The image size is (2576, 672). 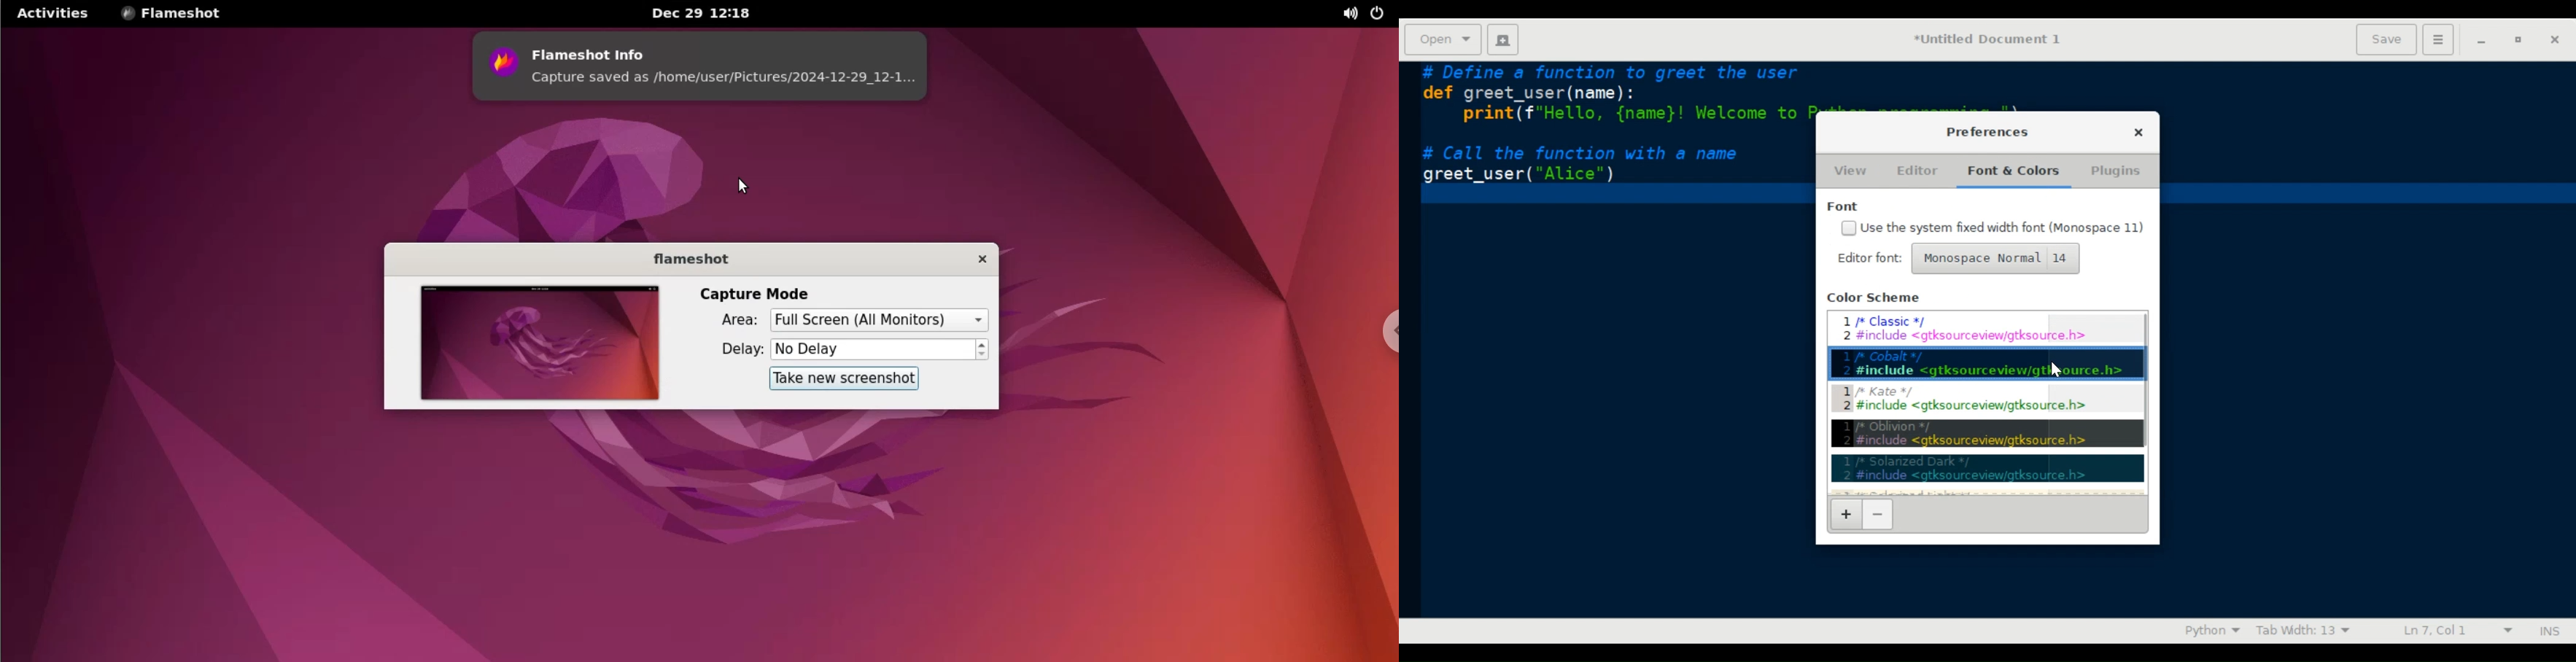 I want to click on Fonts & Colors, so click(x=2011, y=173).